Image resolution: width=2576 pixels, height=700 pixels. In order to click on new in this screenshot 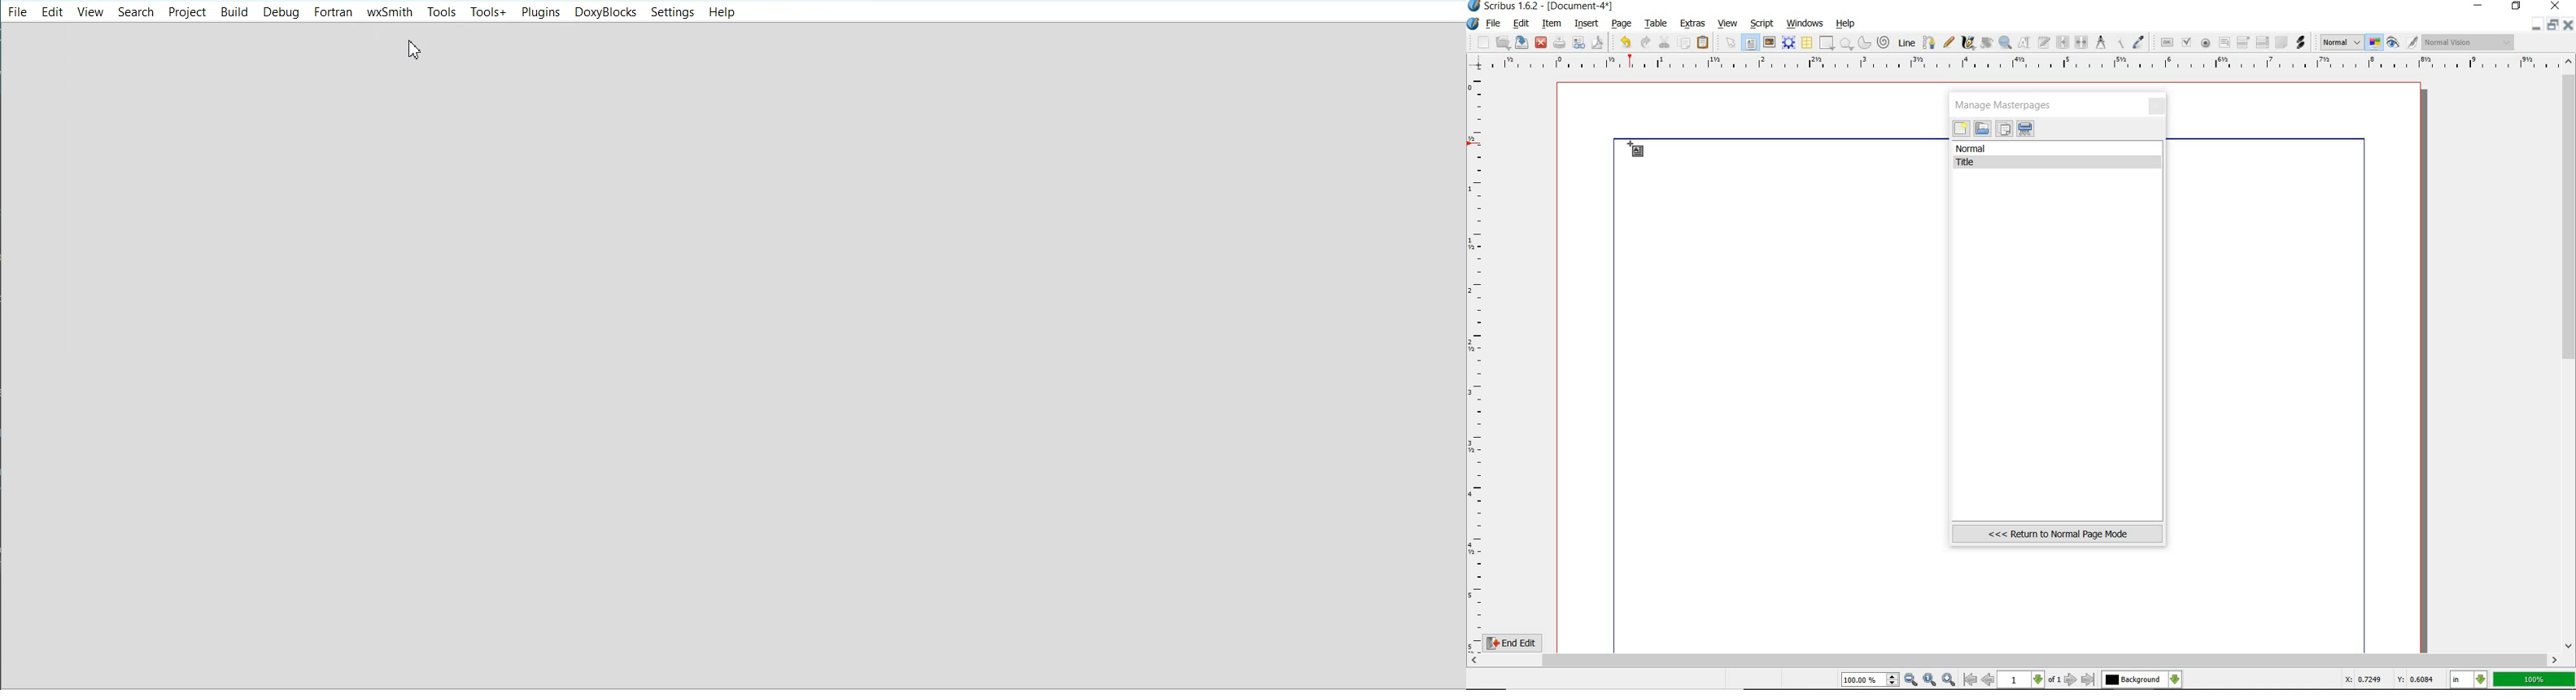, I will do `click(1479, 42)`.